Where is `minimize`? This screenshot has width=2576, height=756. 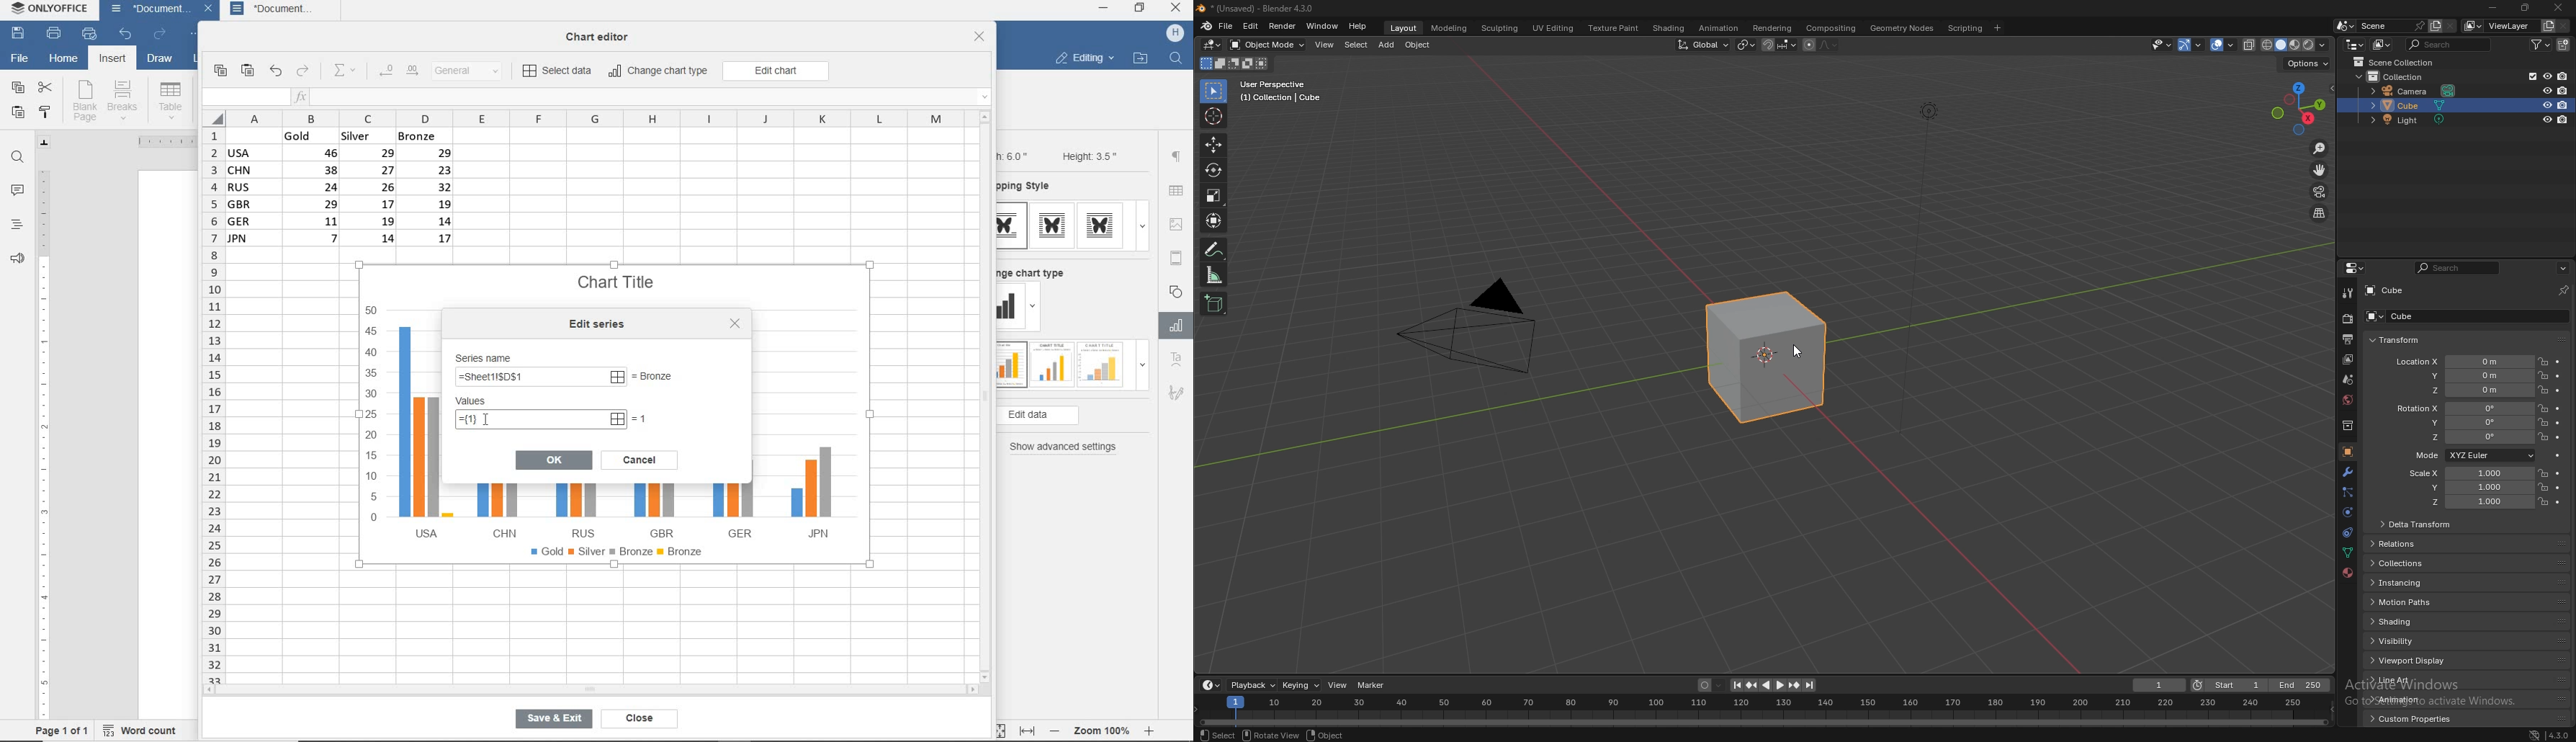 minimize is located at coordinates (1104, 8).